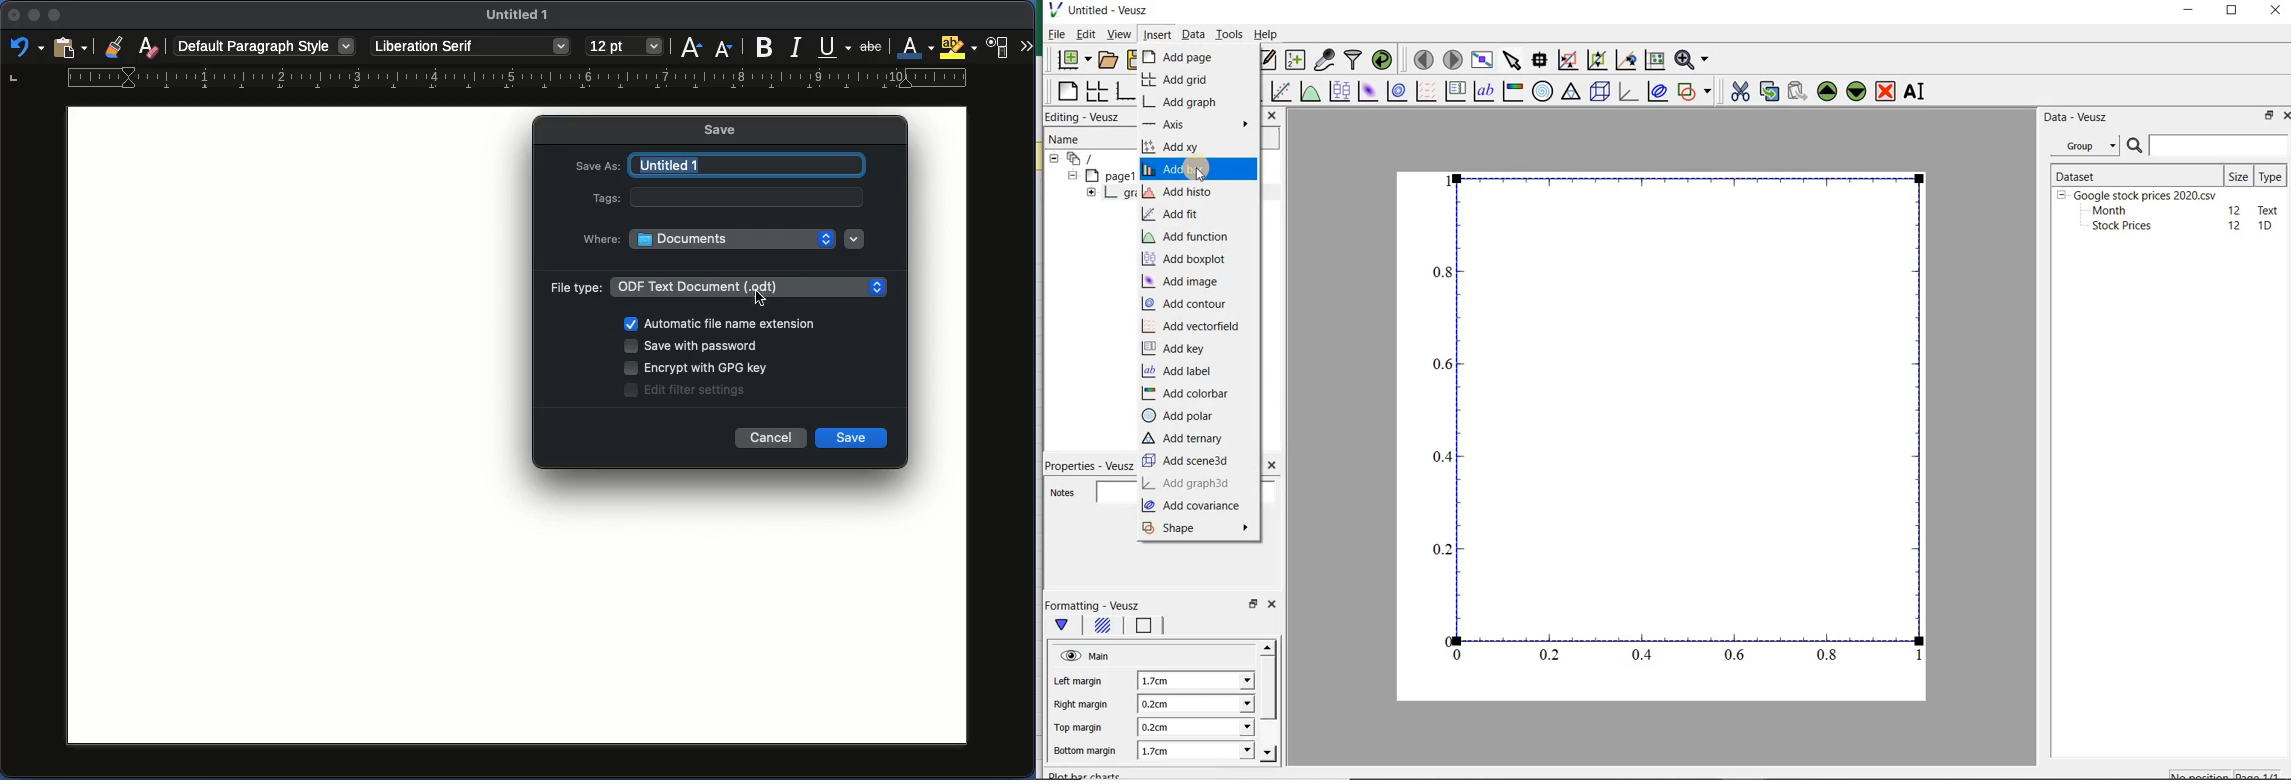 The height and width of the screenshot is (784, 2296). Describe the element at coordinates (521, 18) in the screenshot. I see `Name` at that location.